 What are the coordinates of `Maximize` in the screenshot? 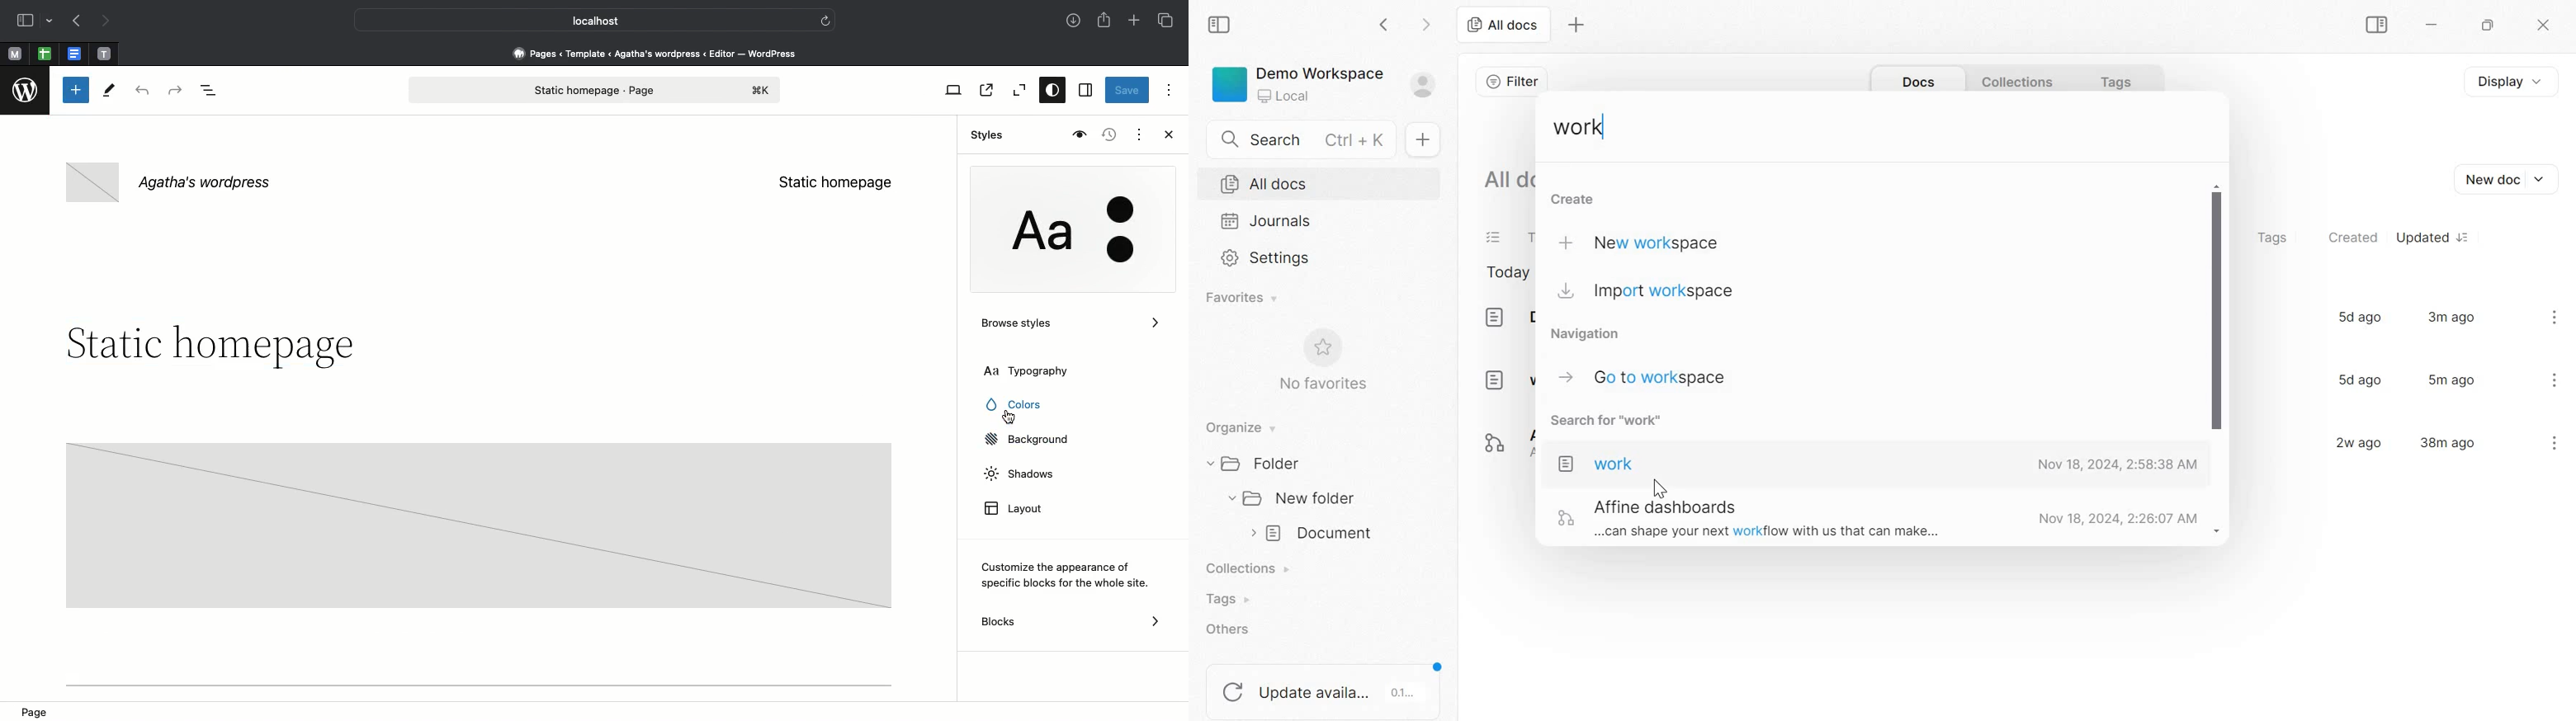 It's located at (2492, 27).